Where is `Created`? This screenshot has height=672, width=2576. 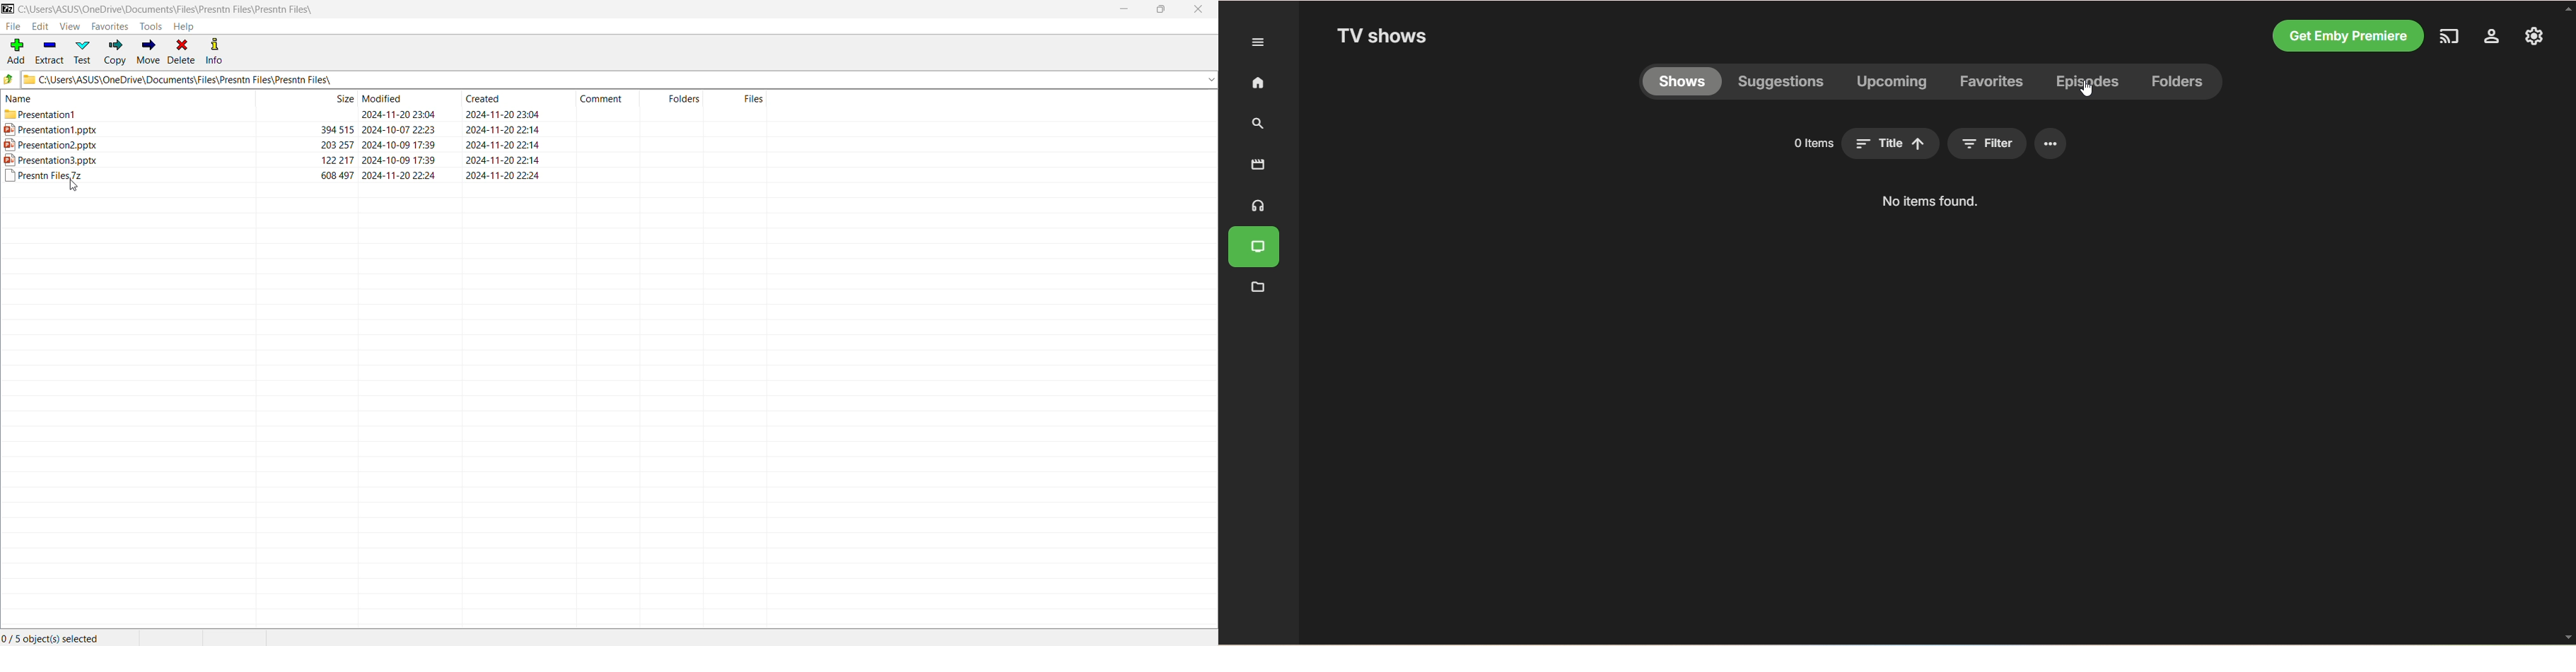
Created is located at coordinates (488, 101).